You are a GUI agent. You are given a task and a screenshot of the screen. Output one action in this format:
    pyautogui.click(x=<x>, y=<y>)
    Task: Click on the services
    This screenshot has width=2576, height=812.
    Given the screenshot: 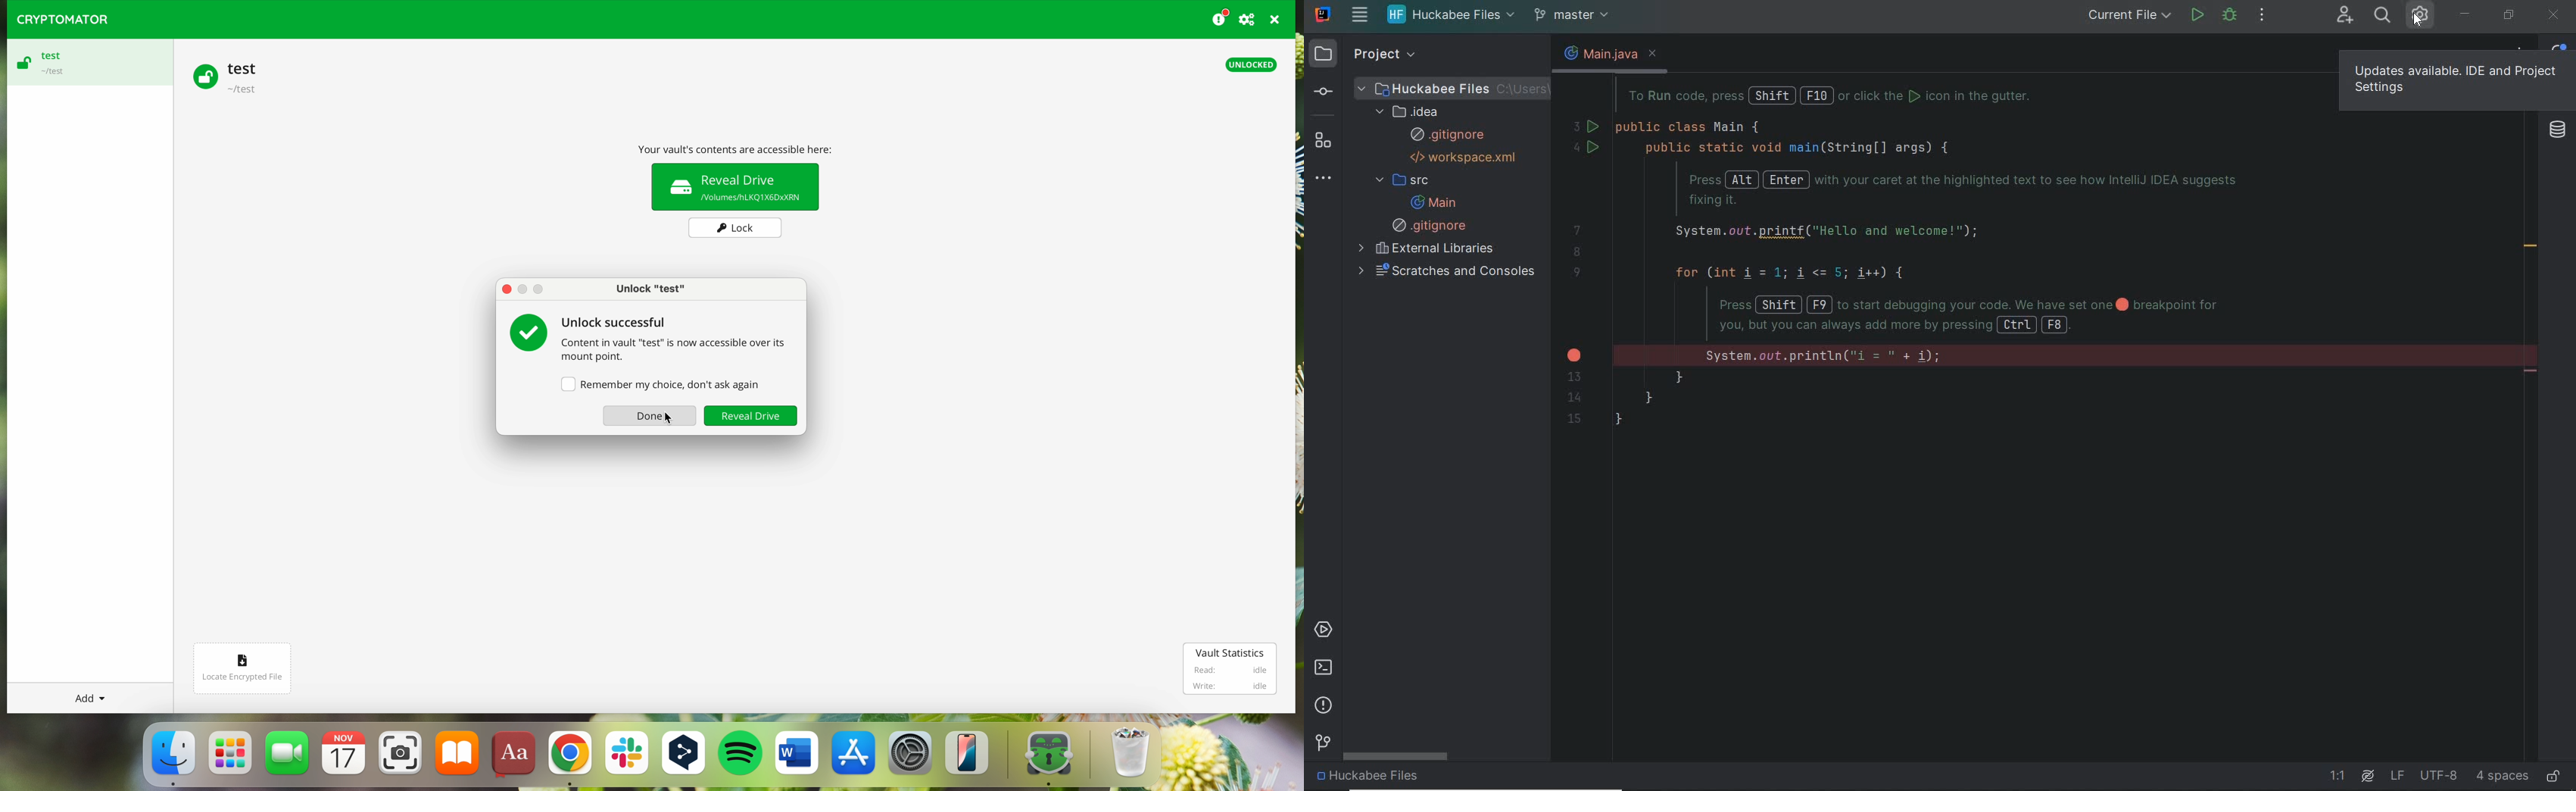 What is the action you would take?
    pyautogui.click(x=1327, y=630)
    